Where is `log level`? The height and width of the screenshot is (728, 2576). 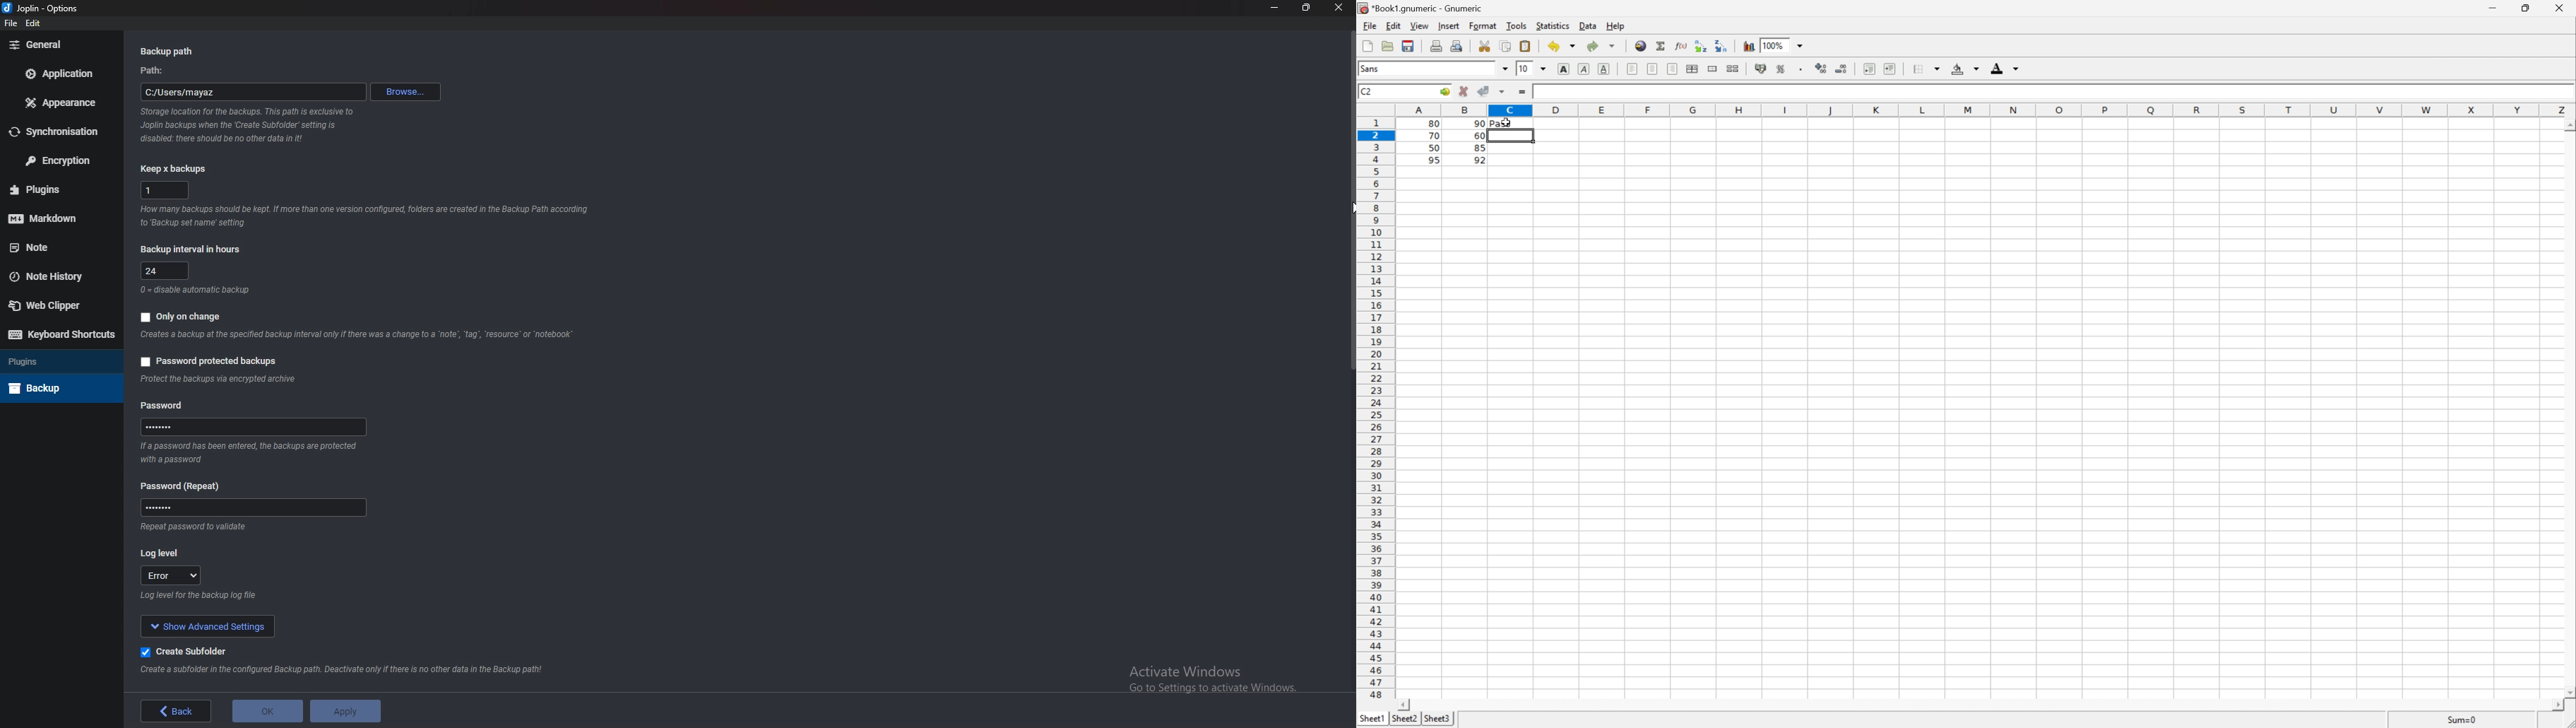
log level is located at coordinates (164, 553).